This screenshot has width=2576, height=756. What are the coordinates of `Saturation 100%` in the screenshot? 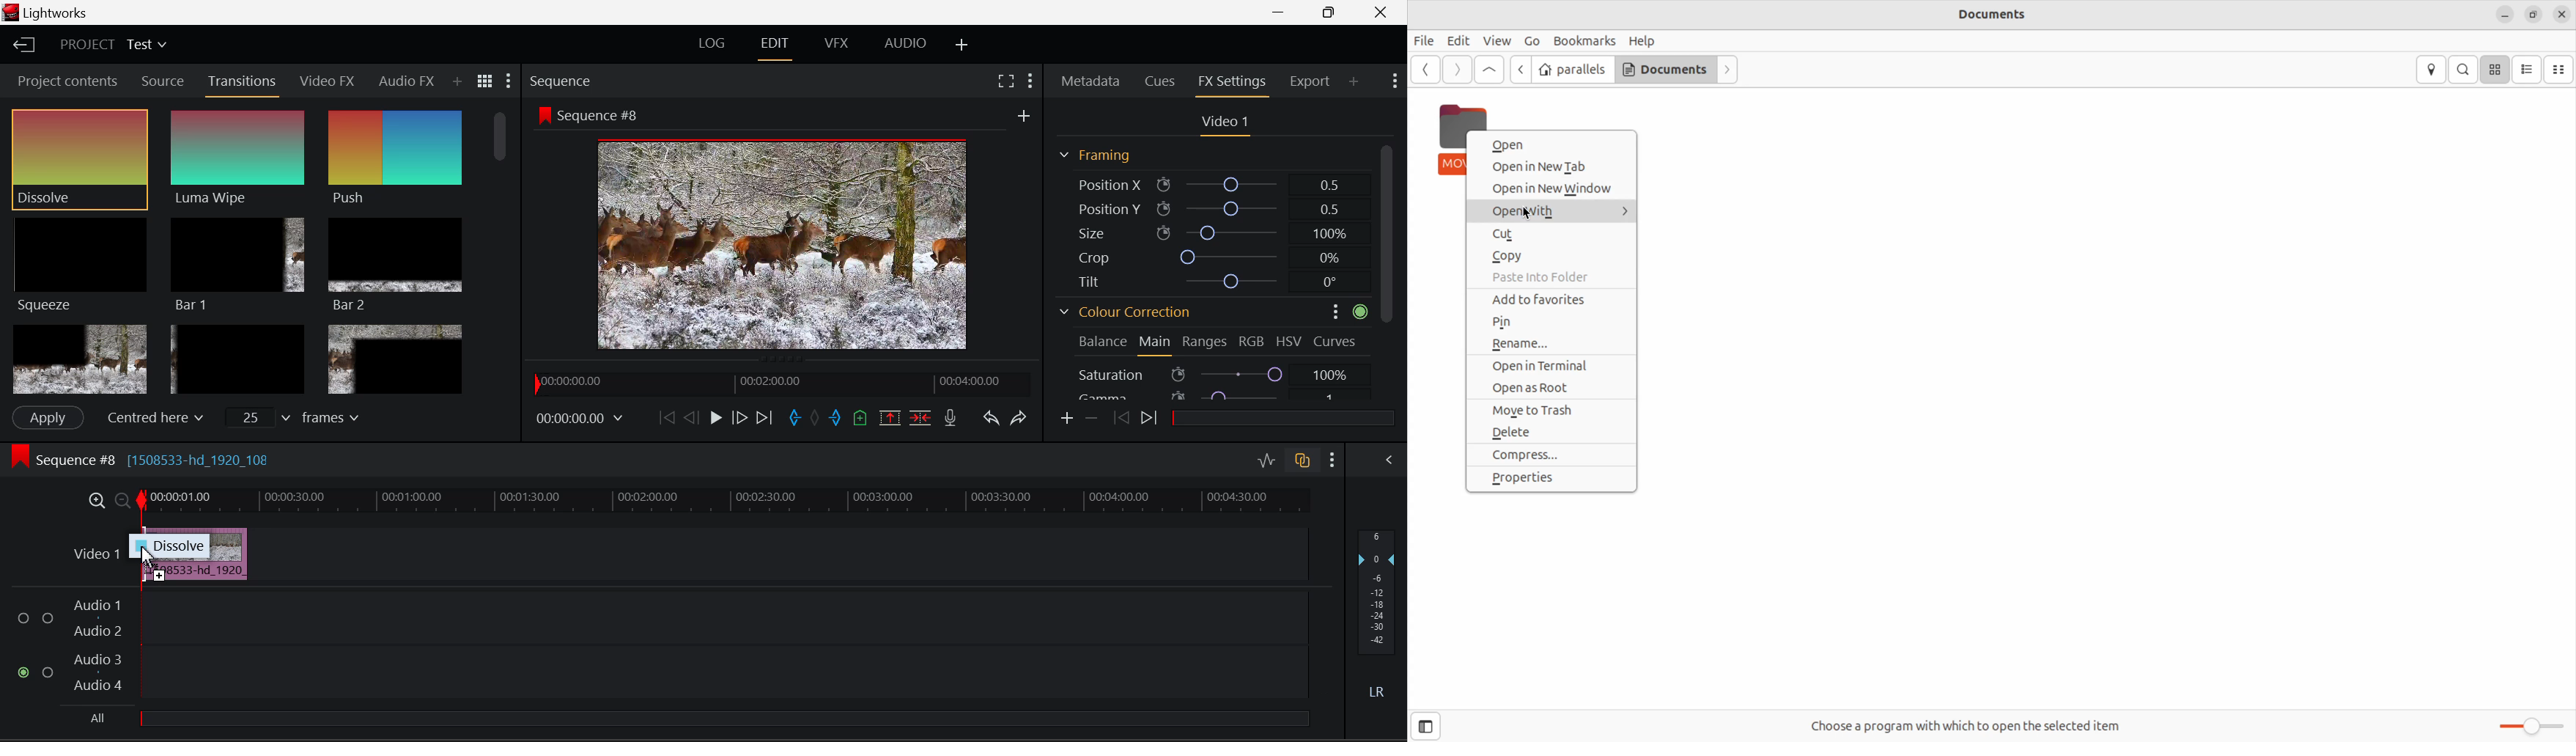 It's located at (1222, 371).